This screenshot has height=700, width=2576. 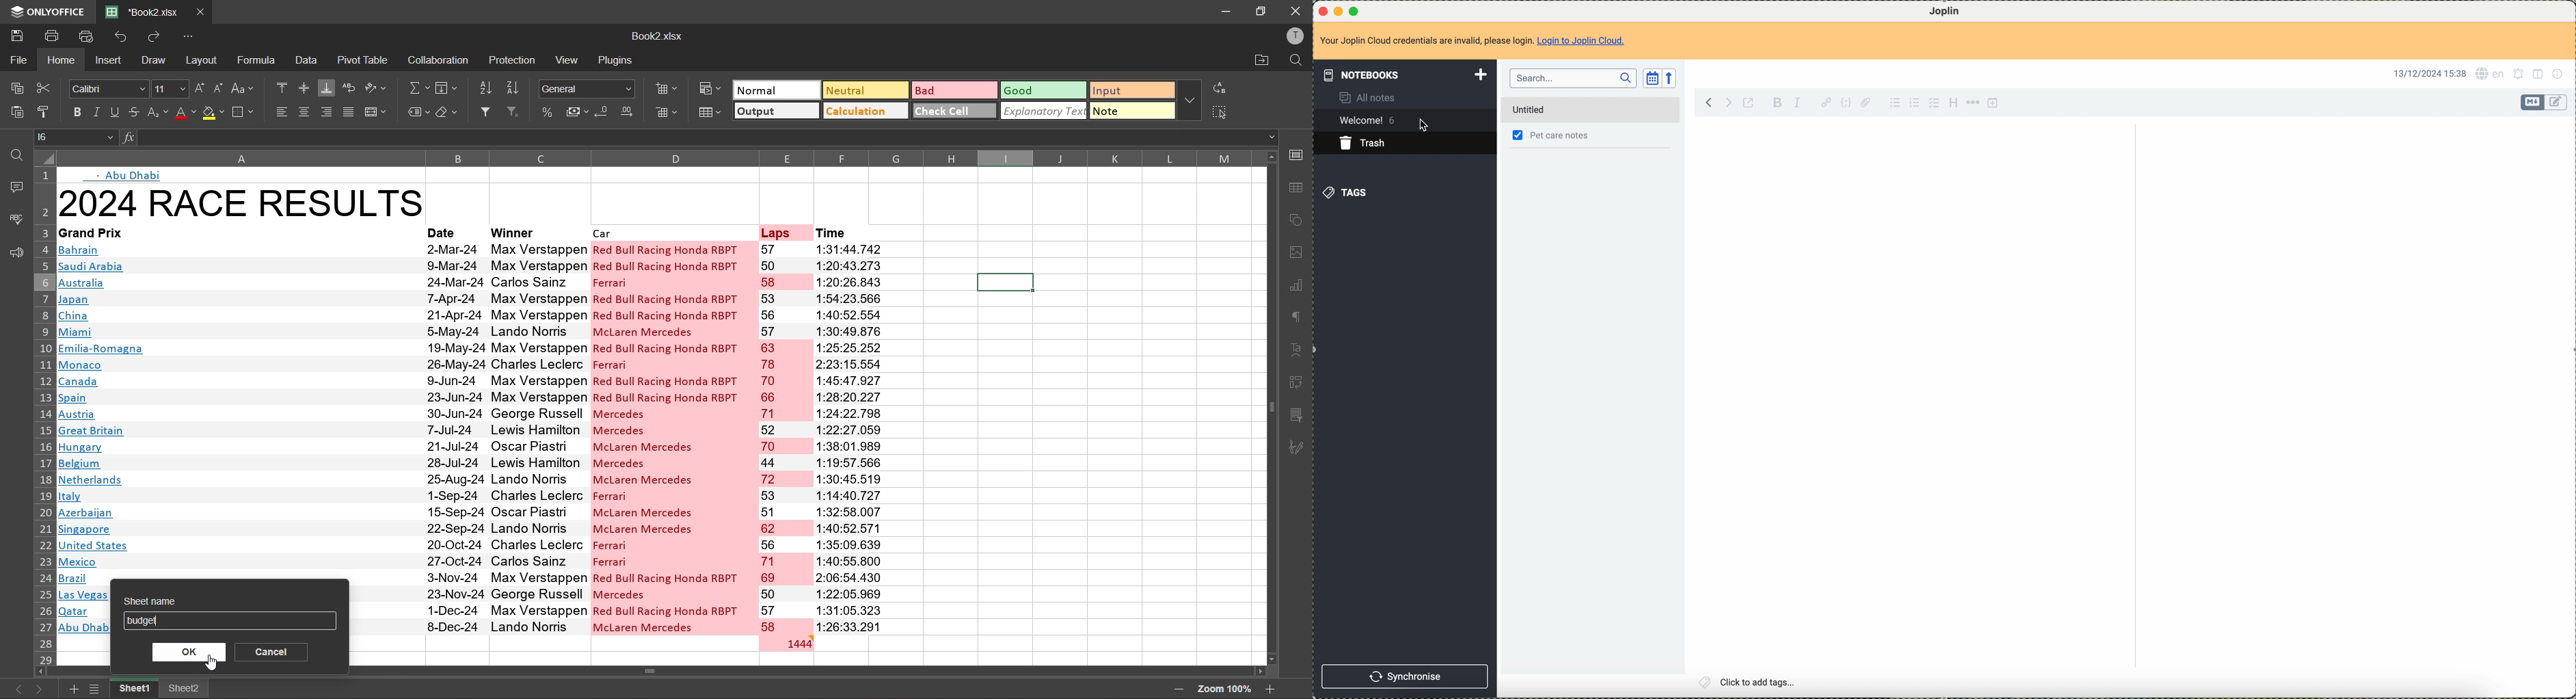 What do you see at coordinates (1713, 102) in the screenshot?
I see `back` at bounding box center [1713, 102].